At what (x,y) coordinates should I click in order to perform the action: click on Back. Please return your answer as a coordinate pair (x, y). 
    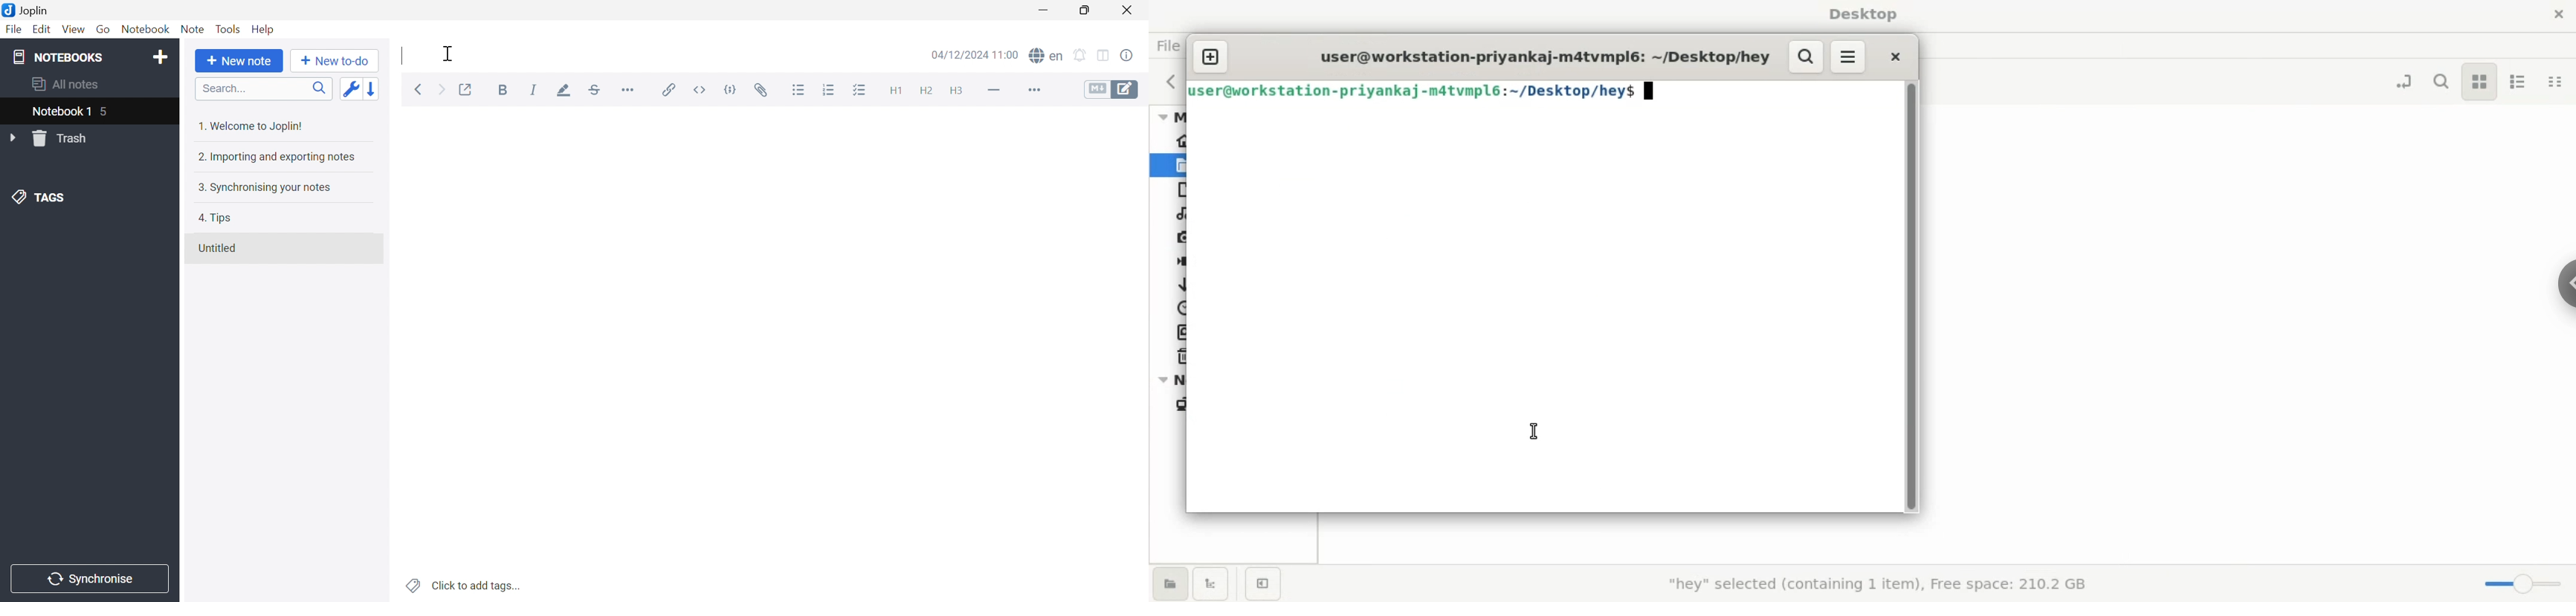
    Looking at the image, I should click on (421, 89).